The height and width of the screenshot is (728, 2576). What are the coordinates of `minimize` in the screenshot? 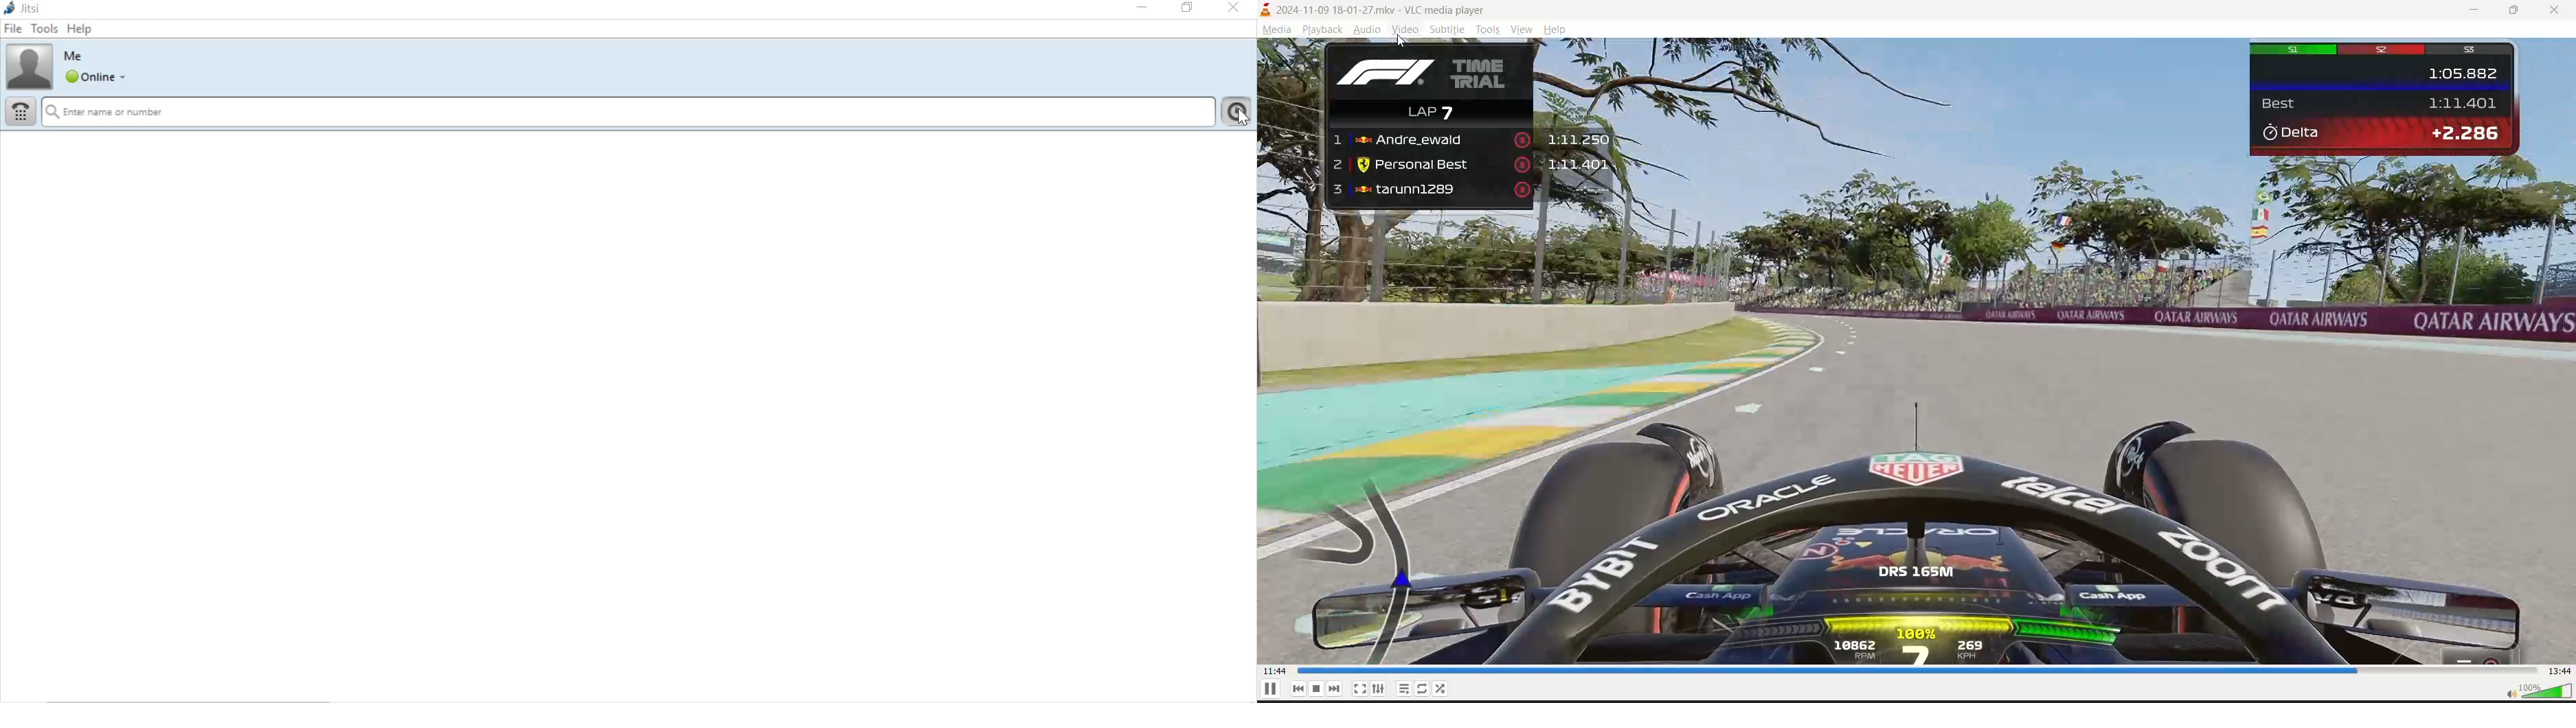 It's located at (2481, 12).